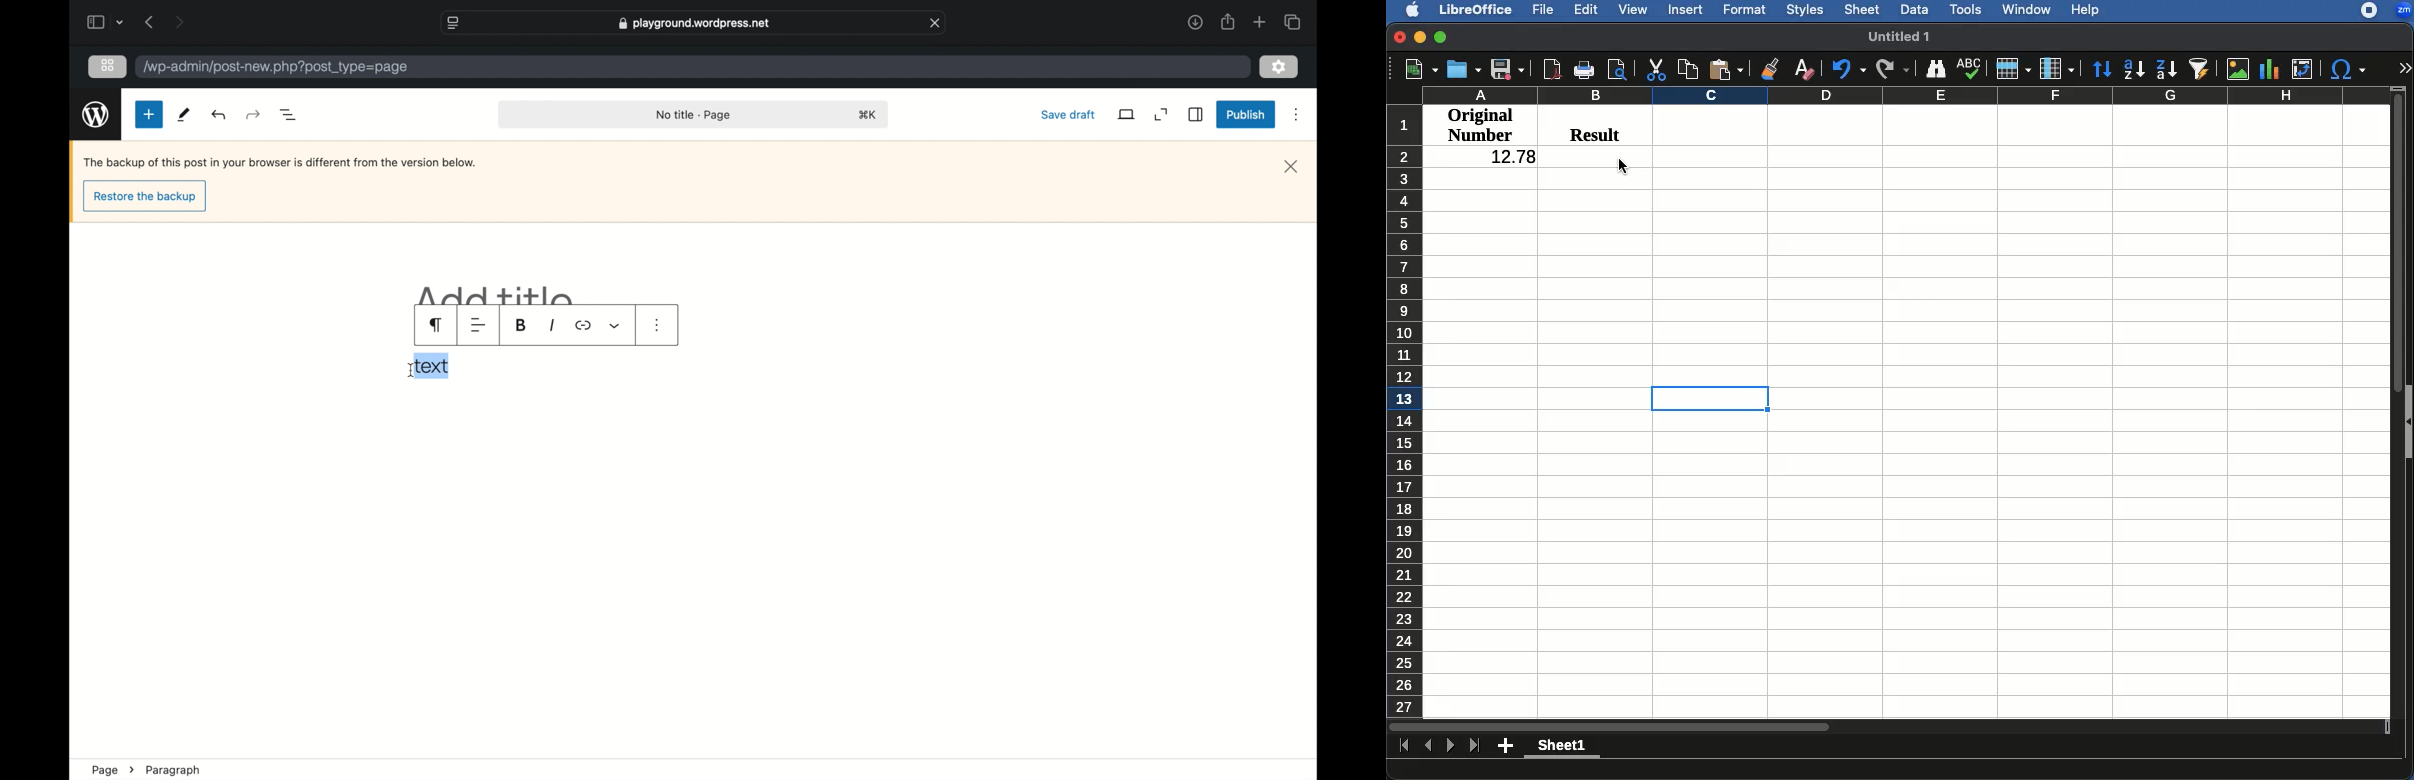  What do you see at coordinates (1508, 70) in the screenshot?
I see `Save` at bounding box center [1508, 70].